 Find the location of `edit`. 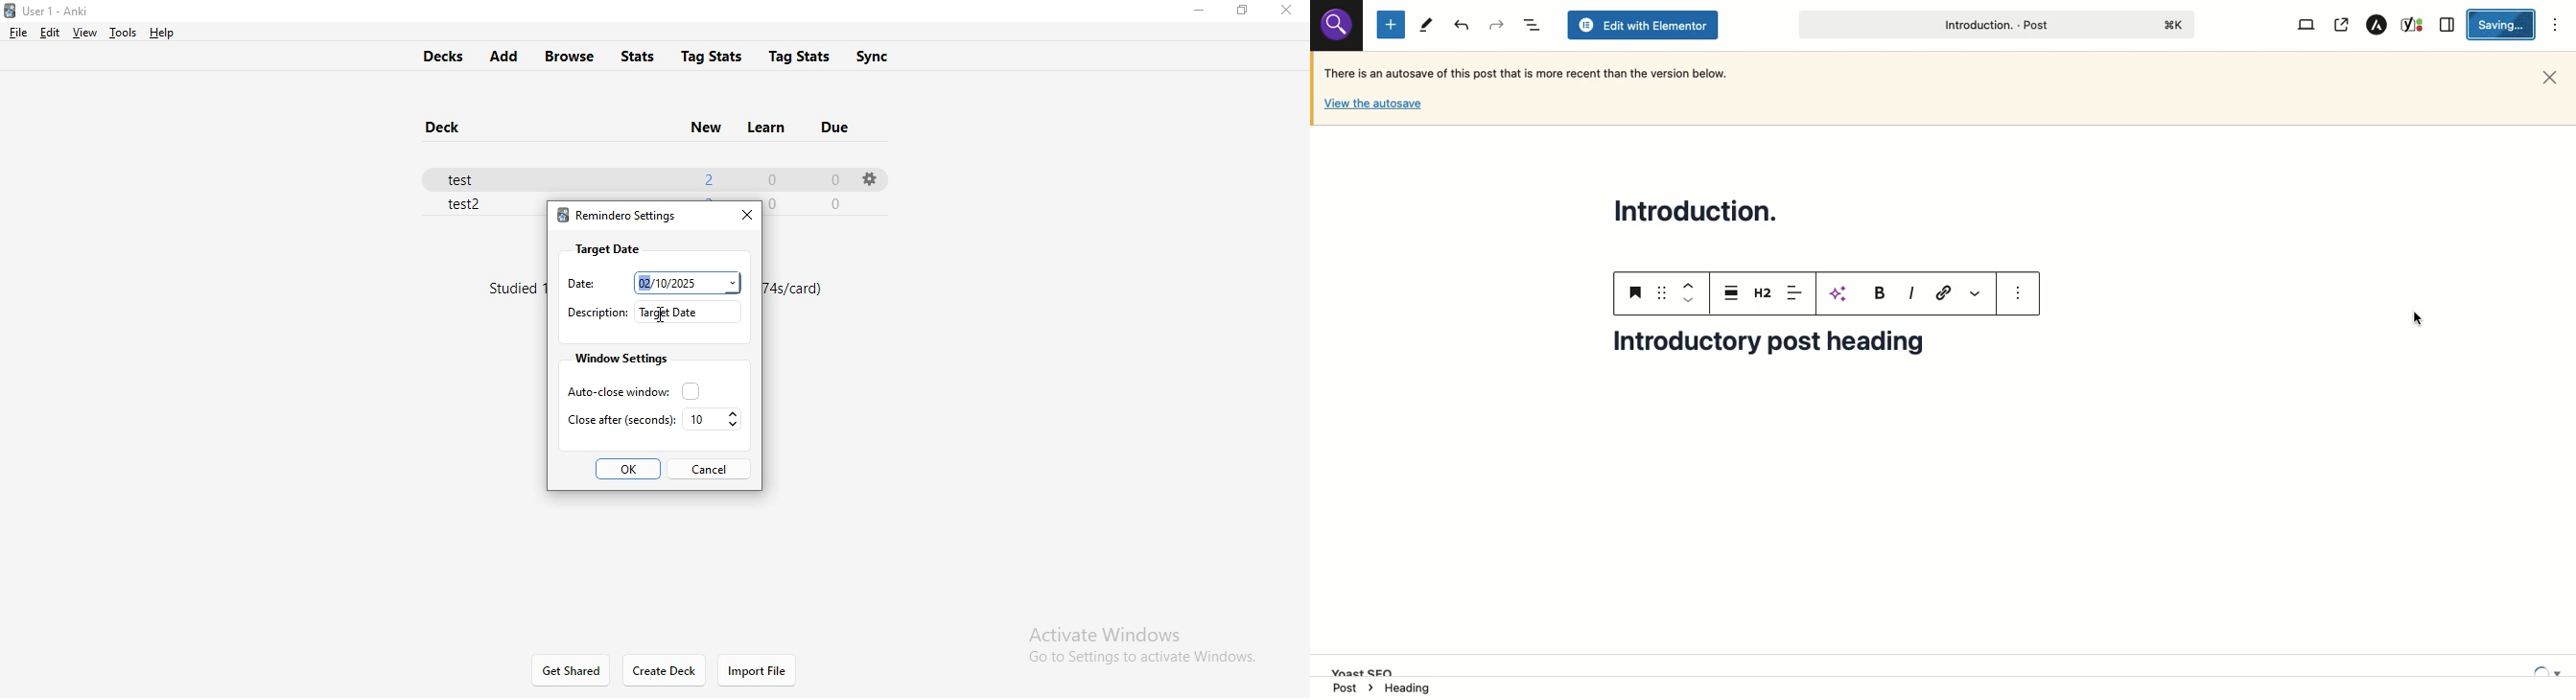

edit is located at coordinates (48, 32).